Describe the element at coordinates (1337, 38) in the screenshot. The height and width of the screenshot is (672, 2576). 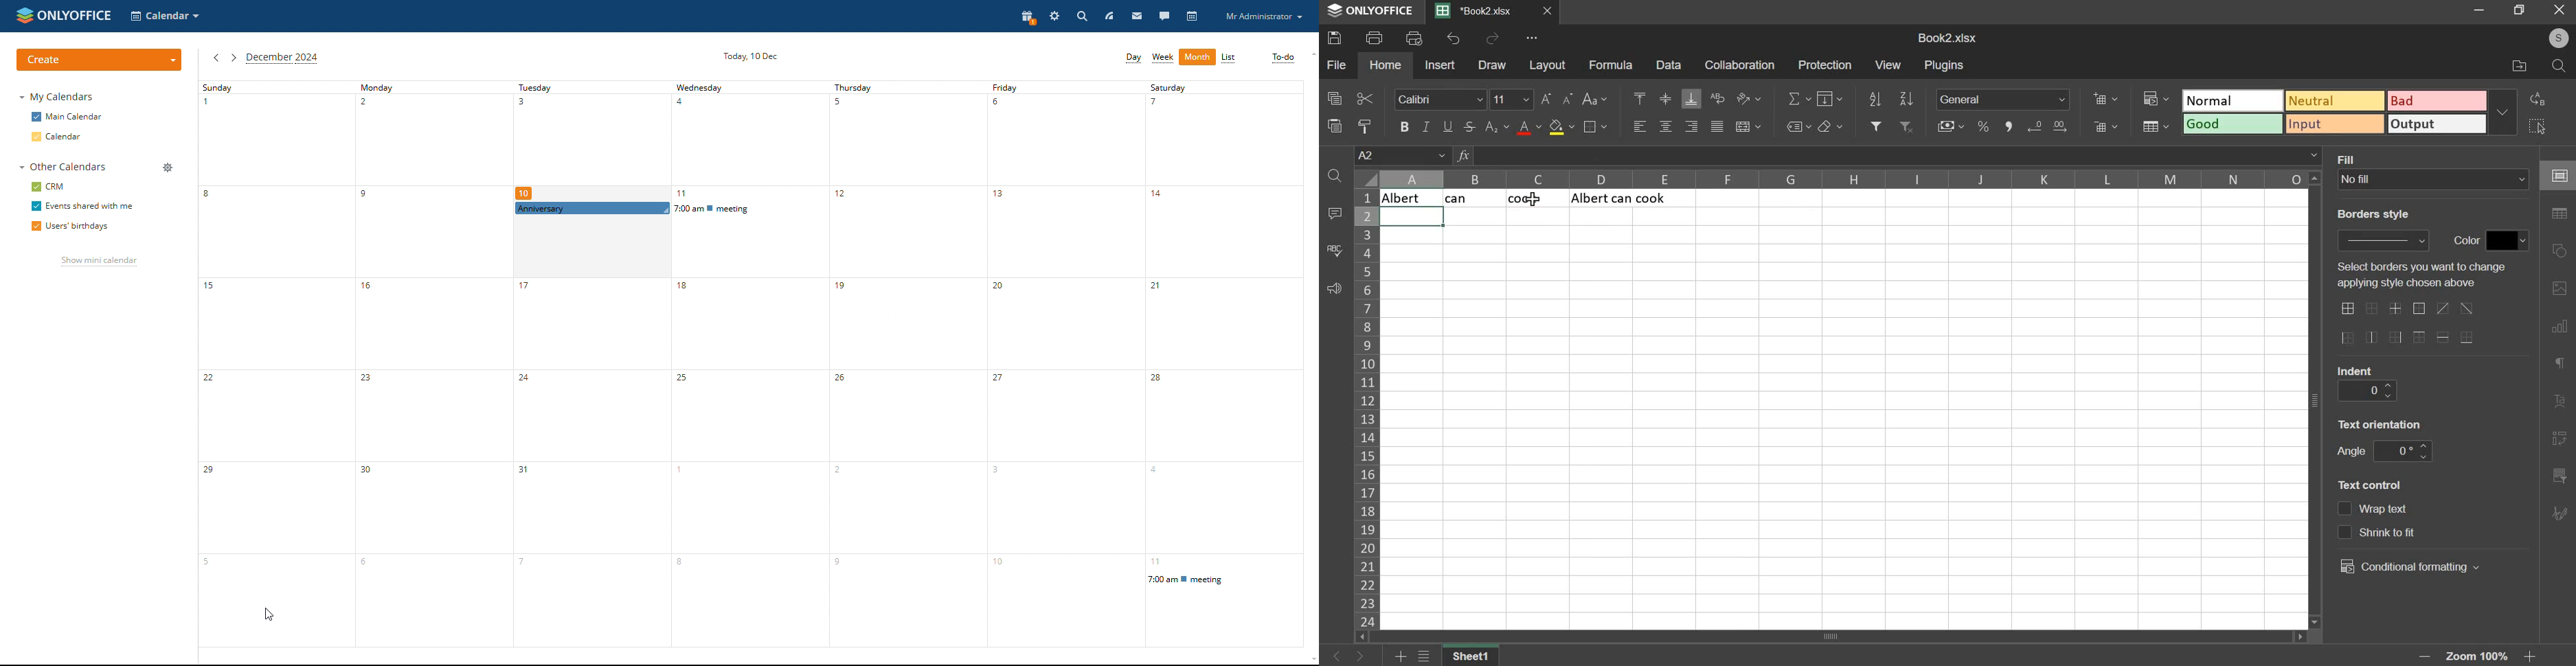
I see `save` at that location.